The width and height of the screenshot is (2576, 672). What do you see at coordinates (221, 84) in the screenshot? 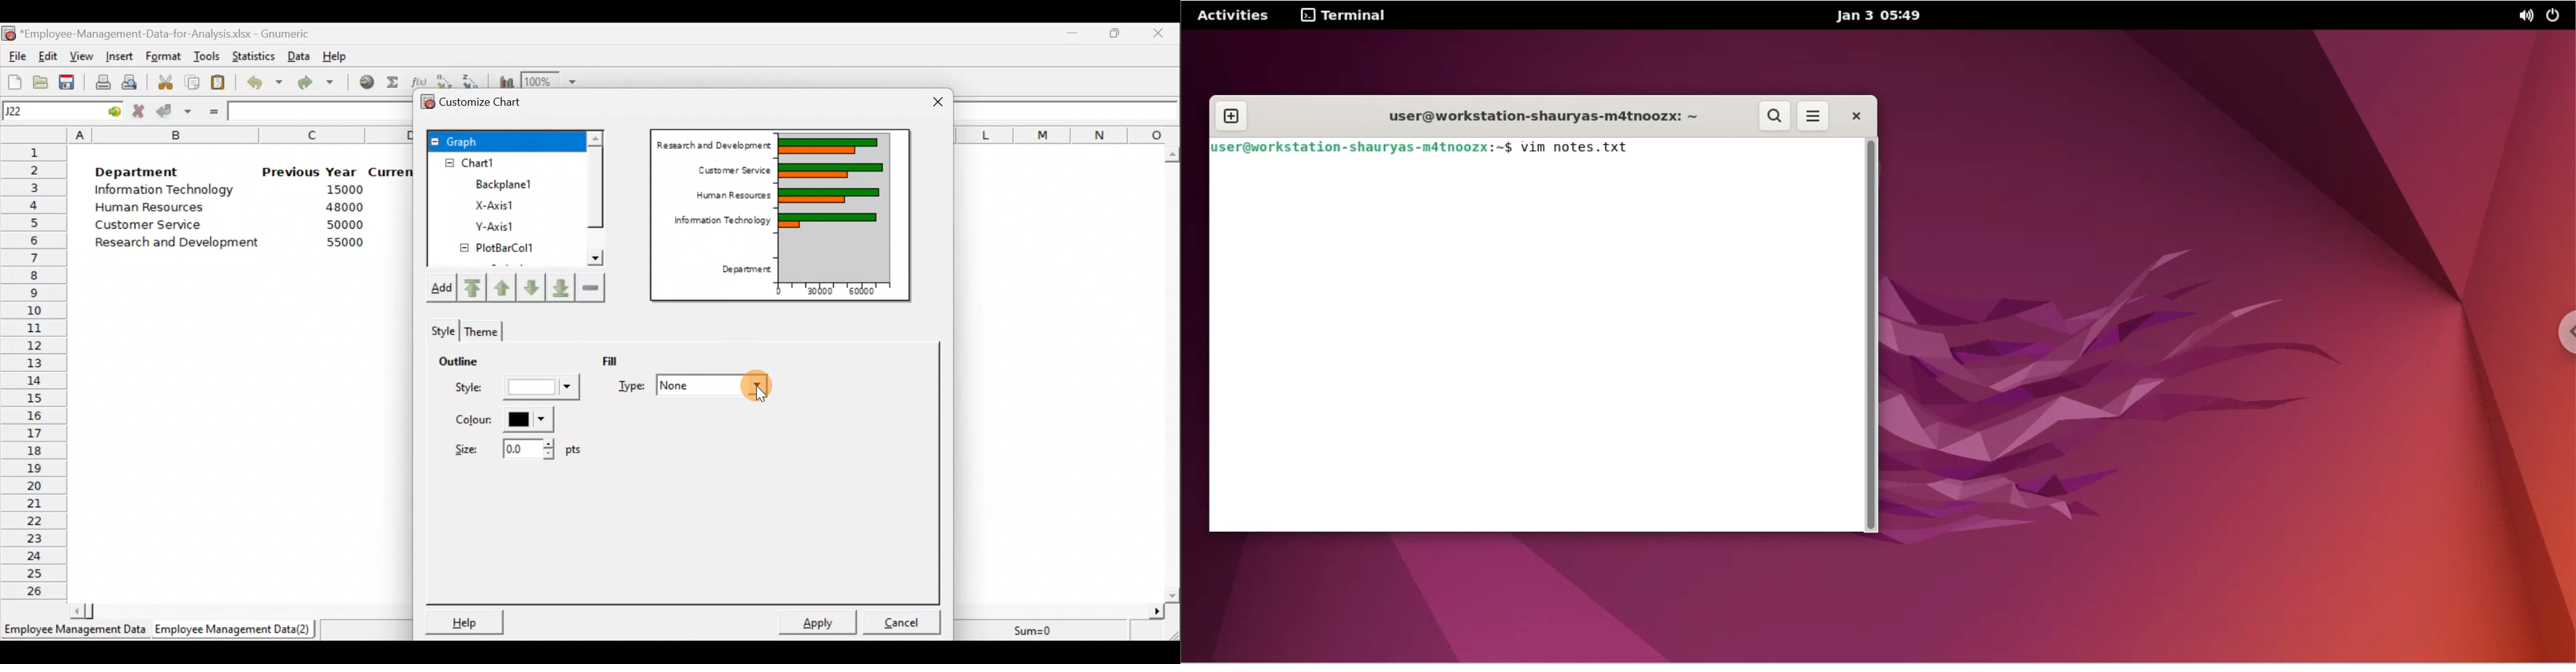
I see `Paste the clipboard` at bounding box center [221, 84].